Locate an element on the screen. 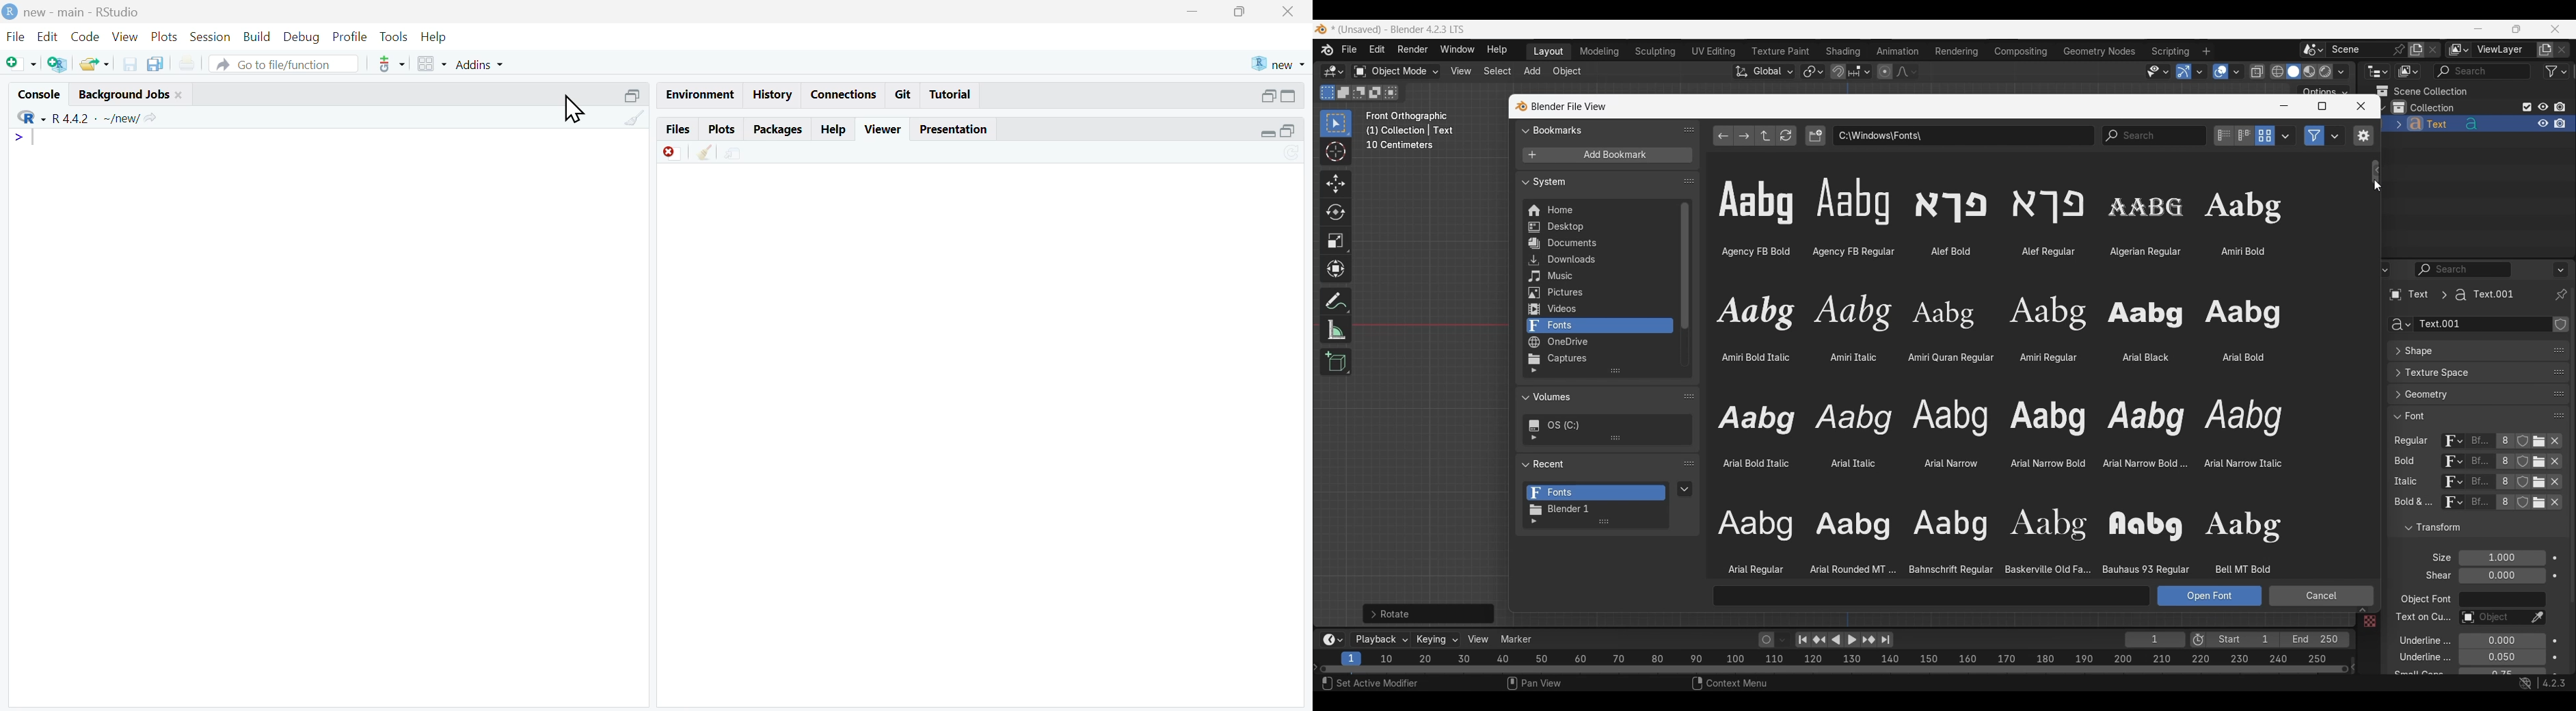 This screenshot has width=2576, height=728. open in separate window is located at coordinates (1269, 96).